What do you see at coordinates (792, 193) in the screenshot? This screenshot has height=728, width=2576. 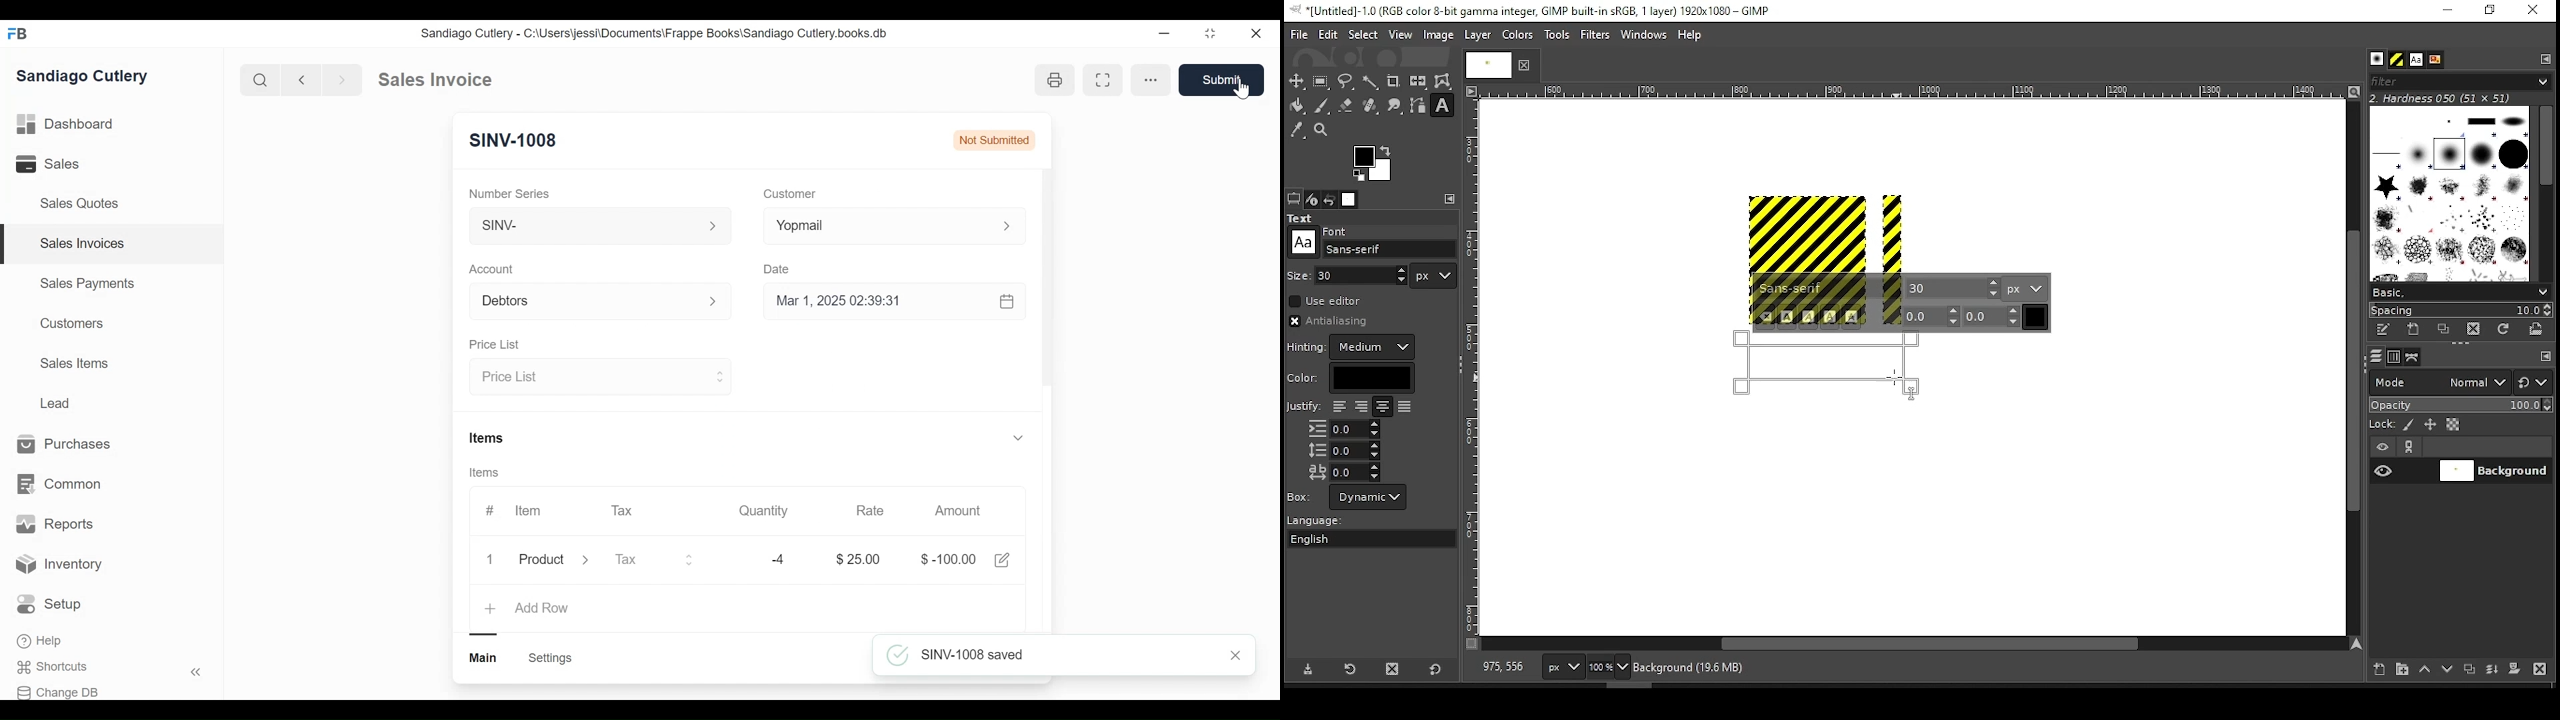 I see `Customer` at bounding box center [792, 193].